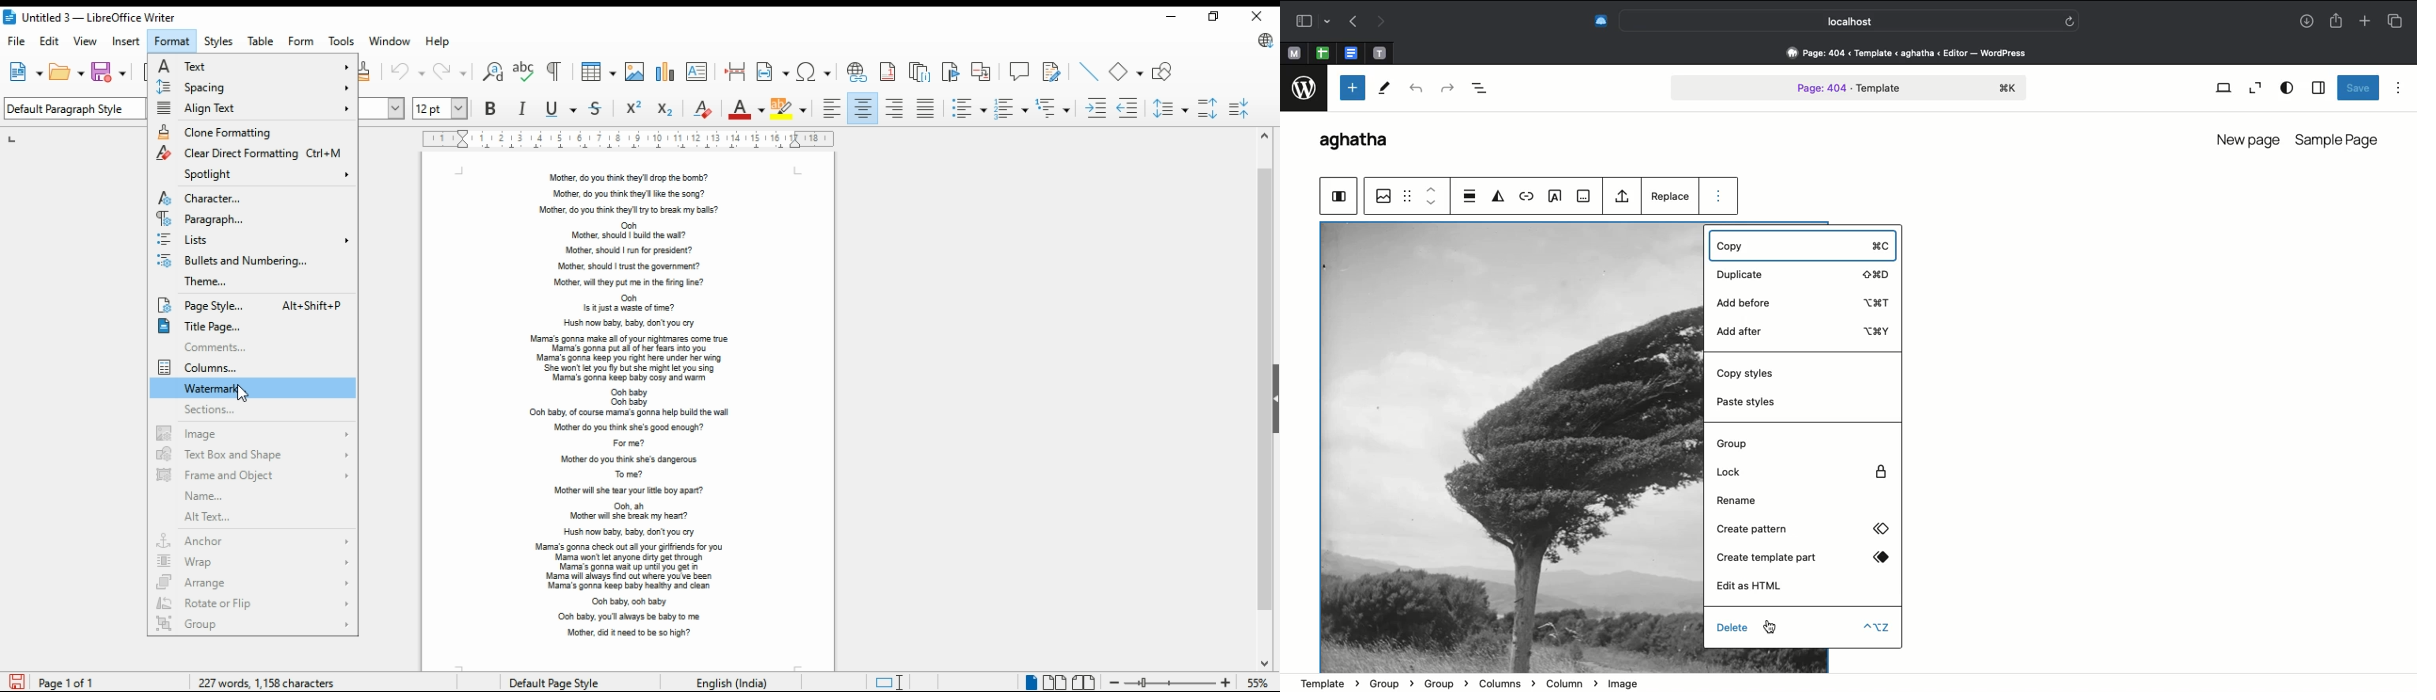 The width and height of the screenshot is (2436, 700). What do you see at coordinates (250, 304) in the screenshot?
I see `page style` at bounding box center [250, 304].